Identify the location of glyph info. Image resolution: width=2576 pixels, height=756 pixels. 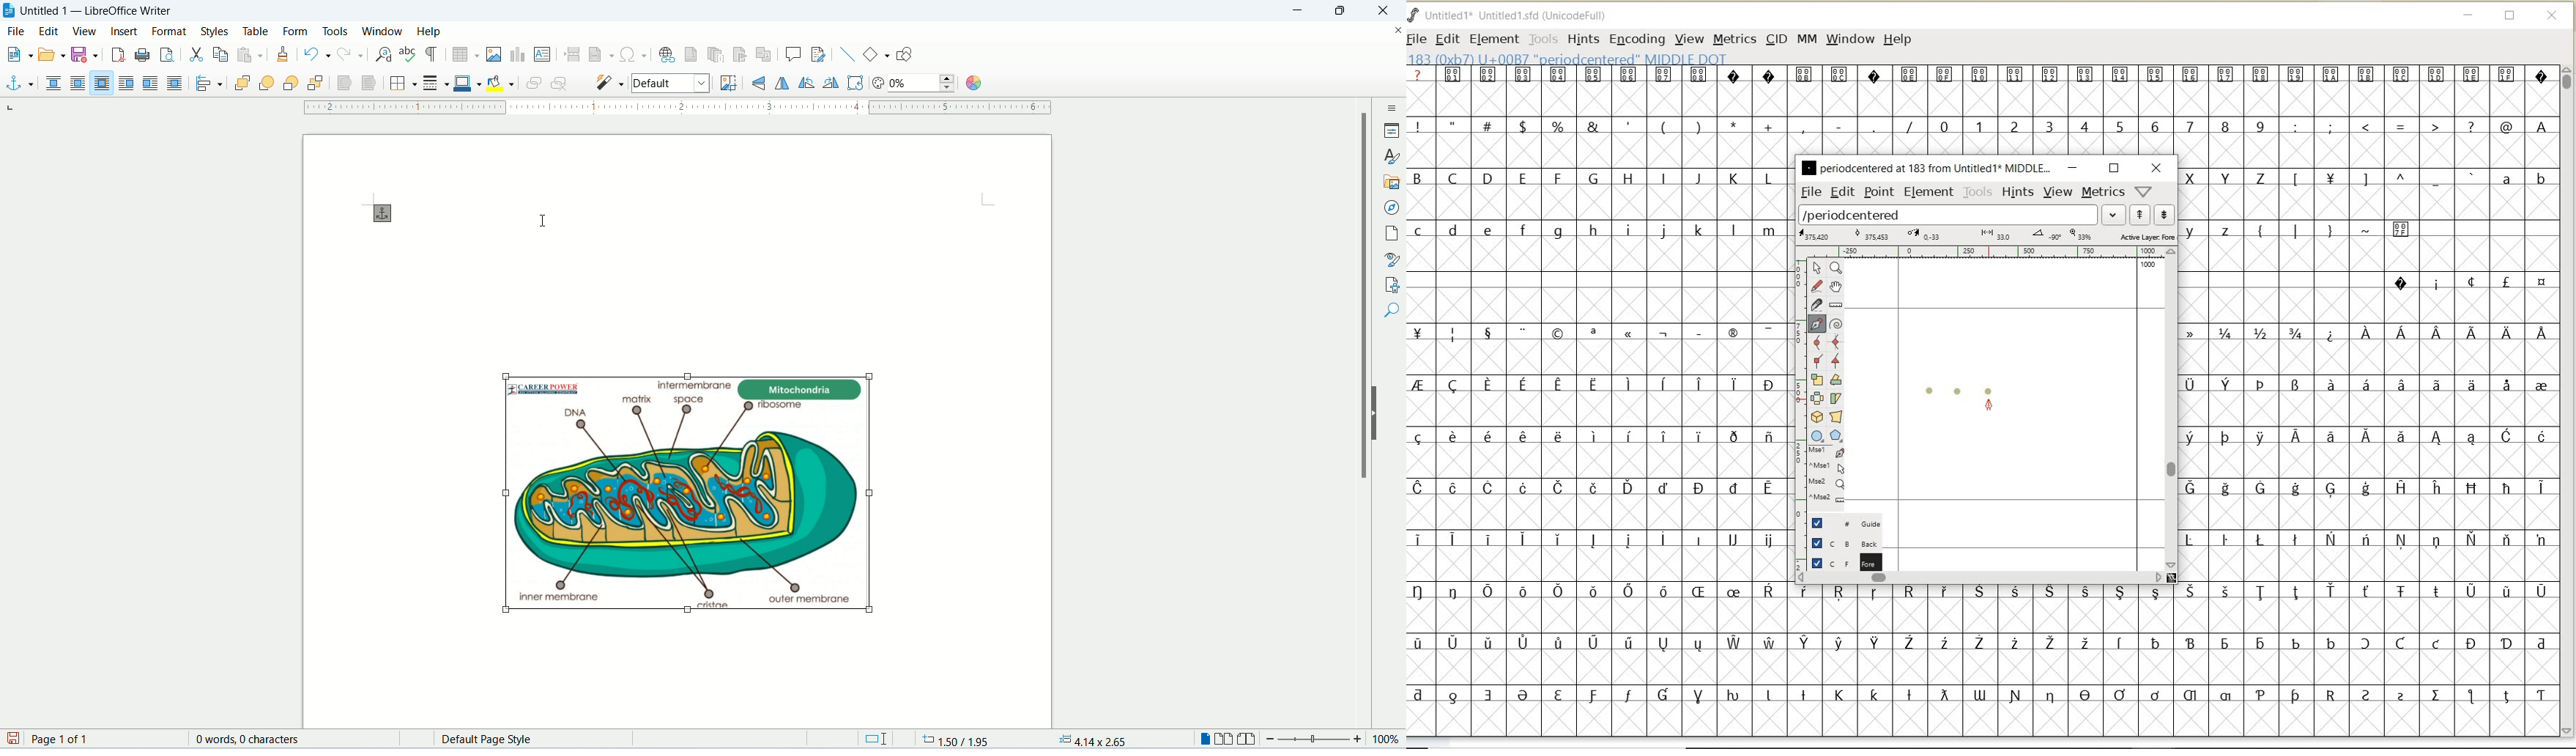
(1569, 60).